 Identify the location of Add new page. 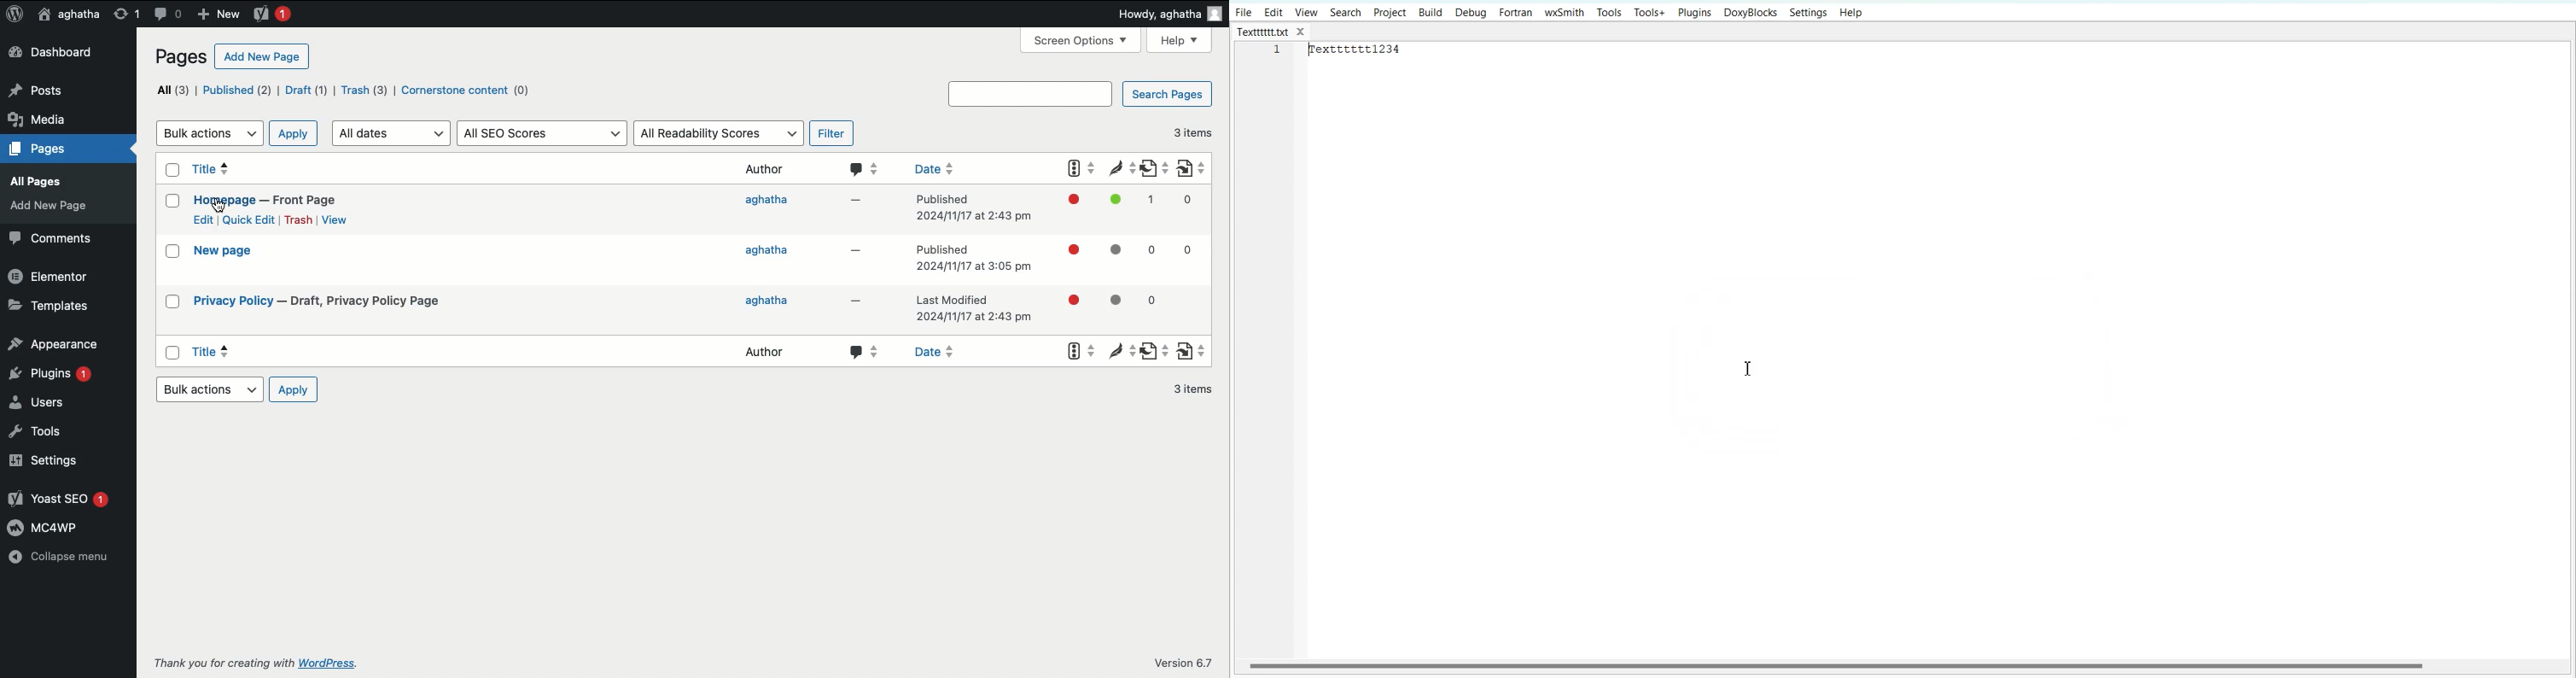
(262, 57).